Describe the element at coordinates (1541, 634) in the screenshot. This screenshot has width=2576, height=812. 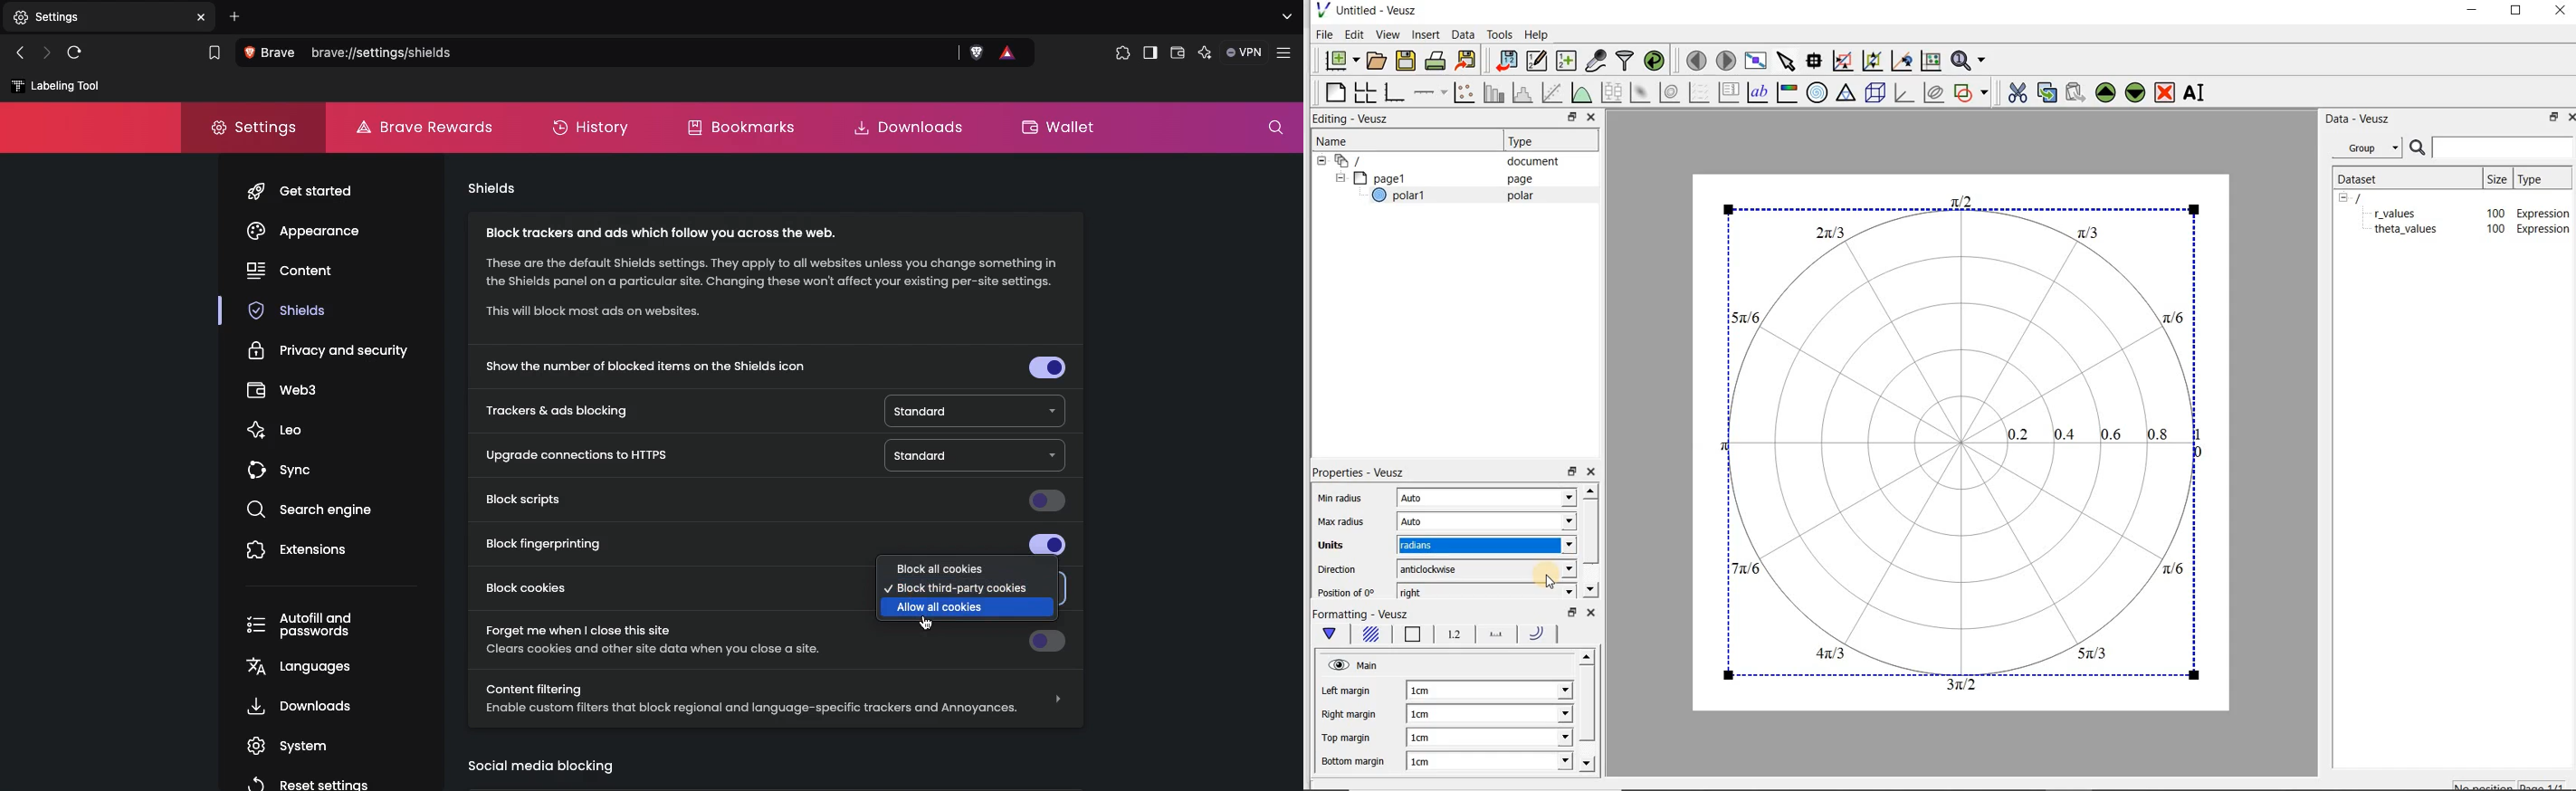
I see `Radii line` at that location.